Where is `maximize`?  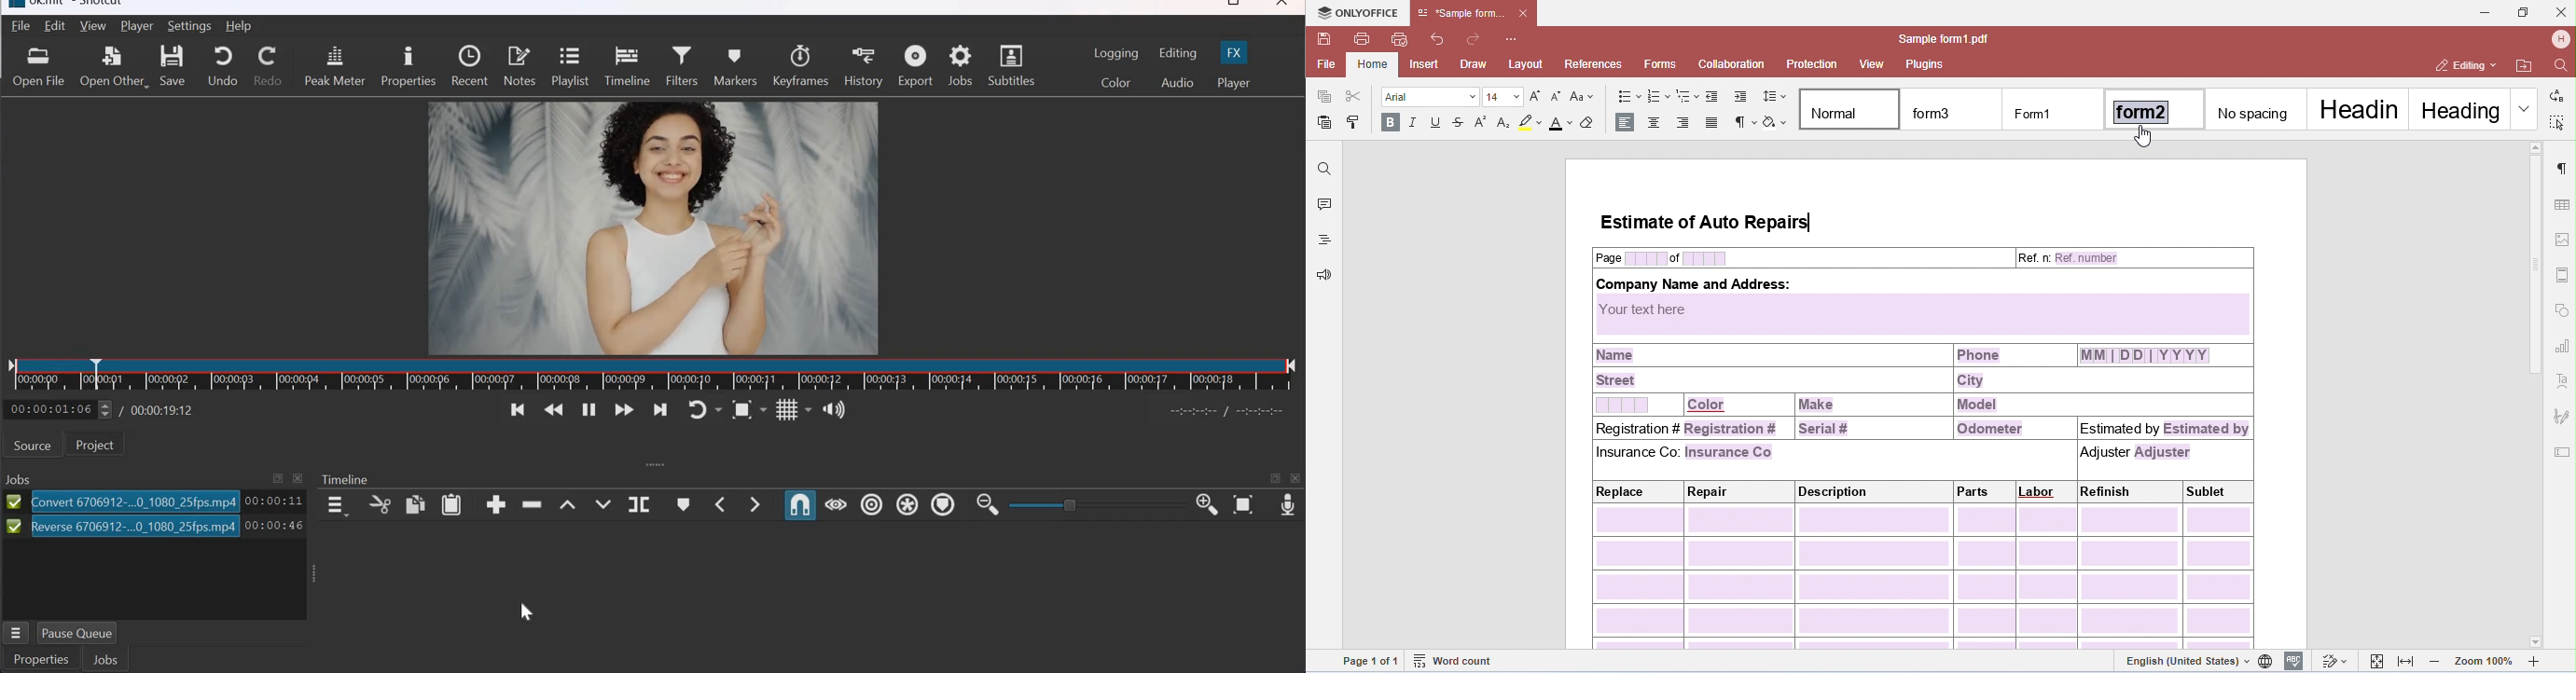
maximize is located at coordinates (279, 478).